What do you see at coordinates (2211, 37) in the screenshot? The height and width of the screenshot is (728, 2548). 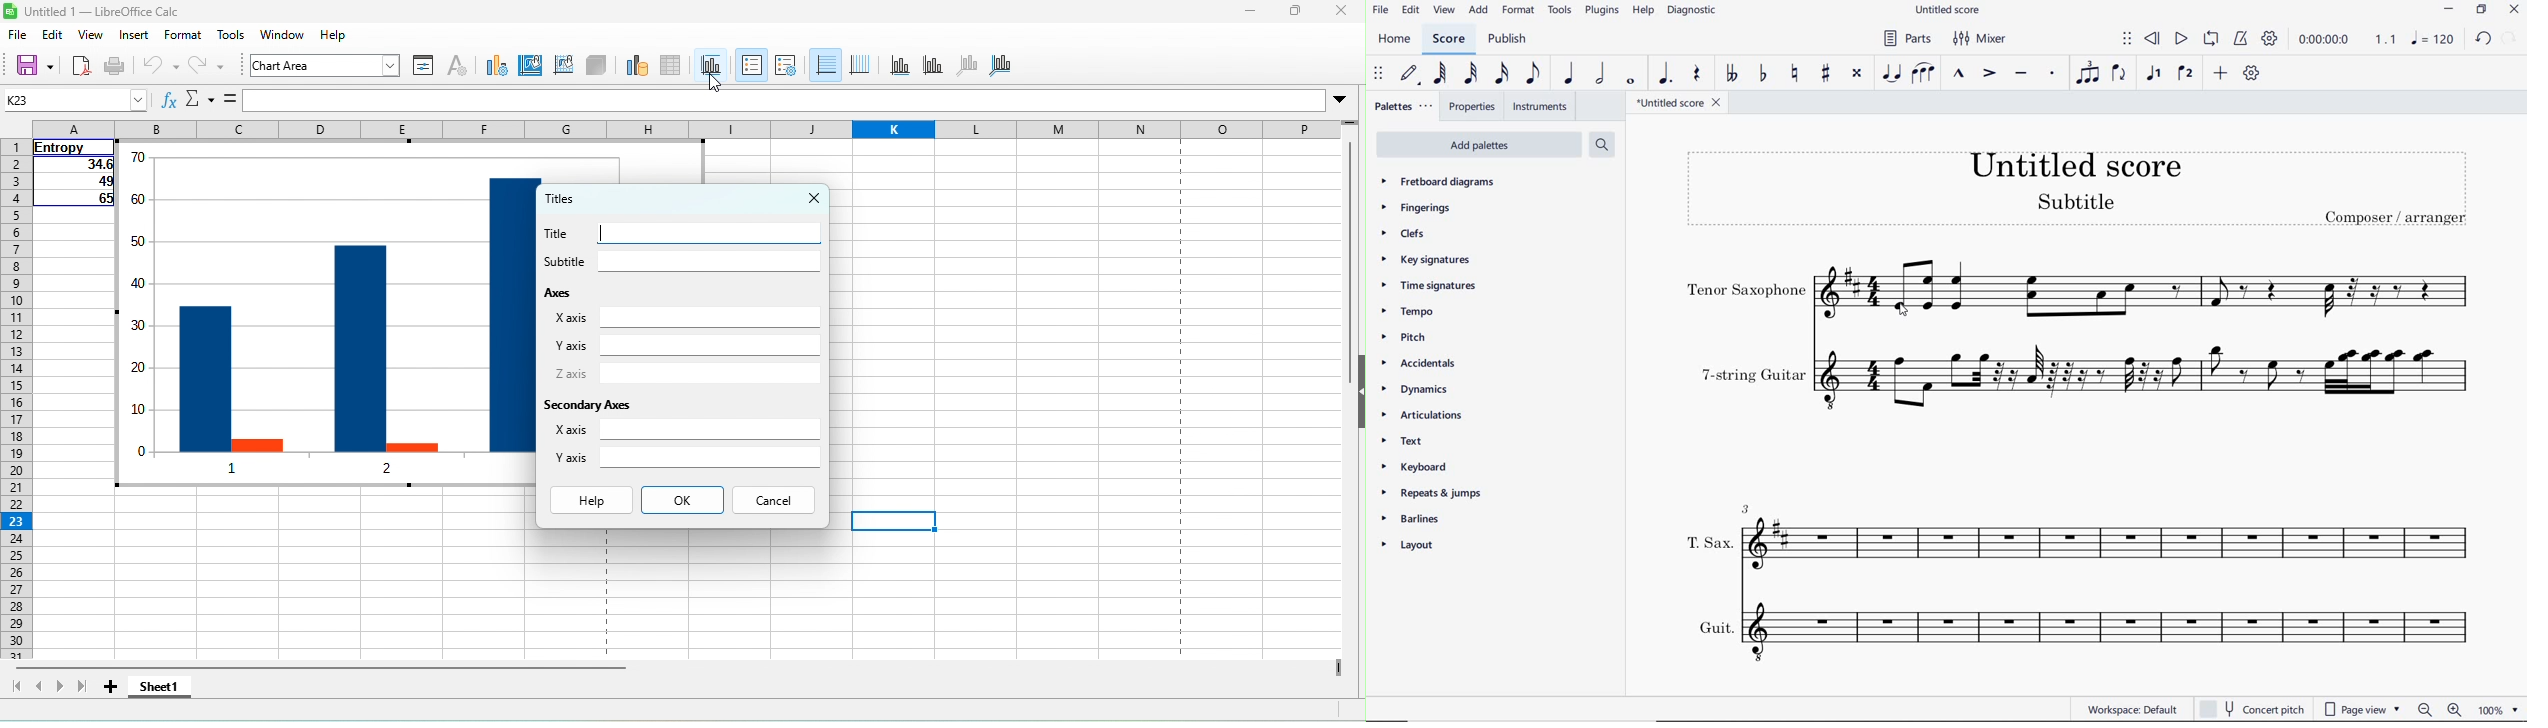 I see `LOOP PLAYBACK` at bounding box center [2211, 37].